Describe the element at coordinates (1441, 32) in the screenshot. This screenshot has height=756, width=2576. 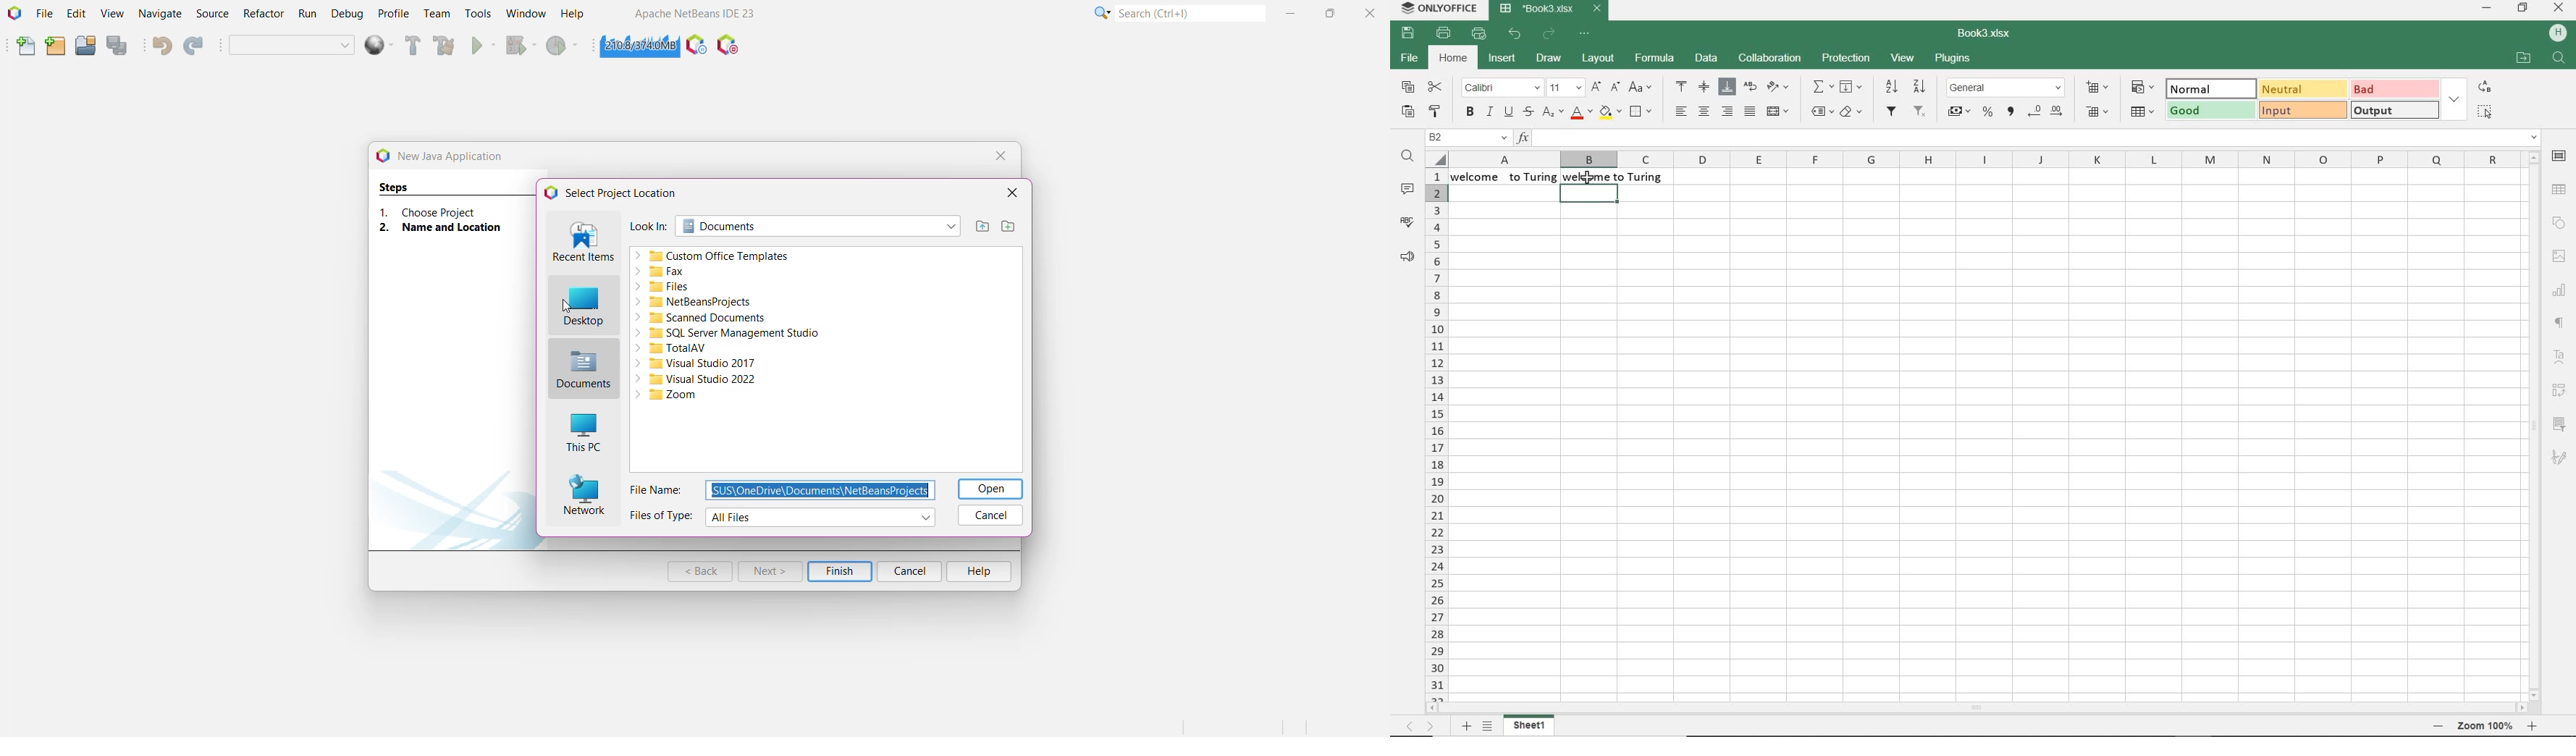
I see `print` at that location.